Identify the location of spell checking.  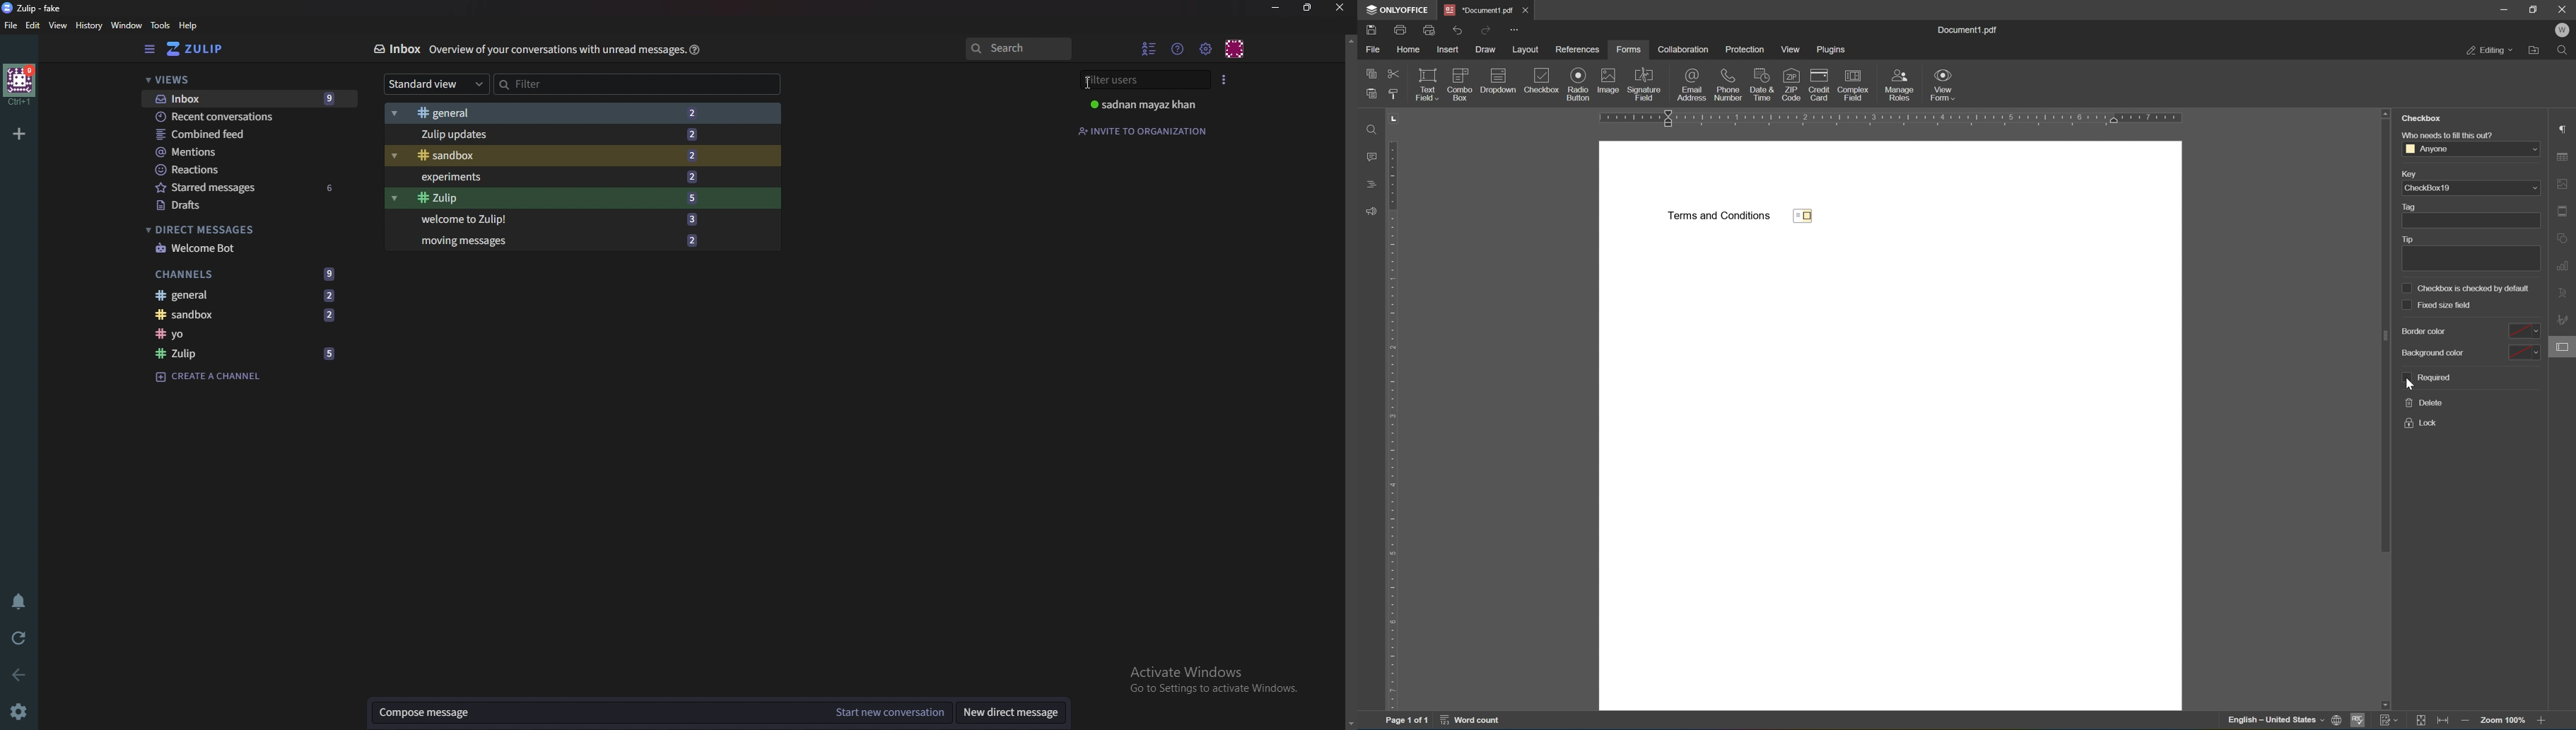
(2359, 721).